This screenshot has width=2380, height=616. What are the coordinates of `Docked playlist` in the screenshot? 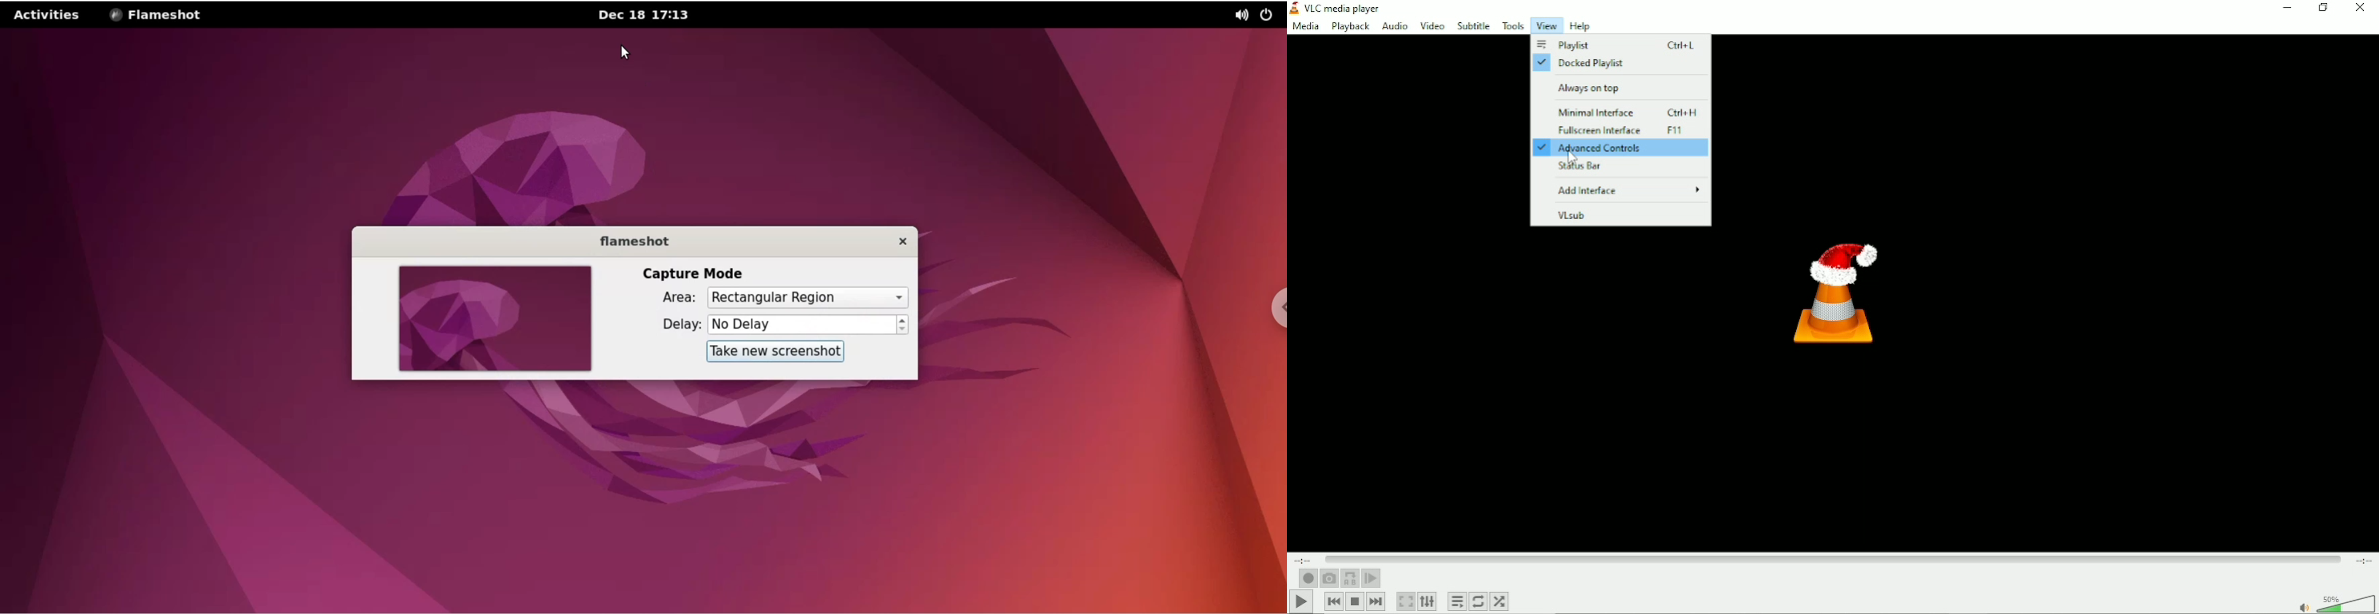 It's located at (1585, 64).